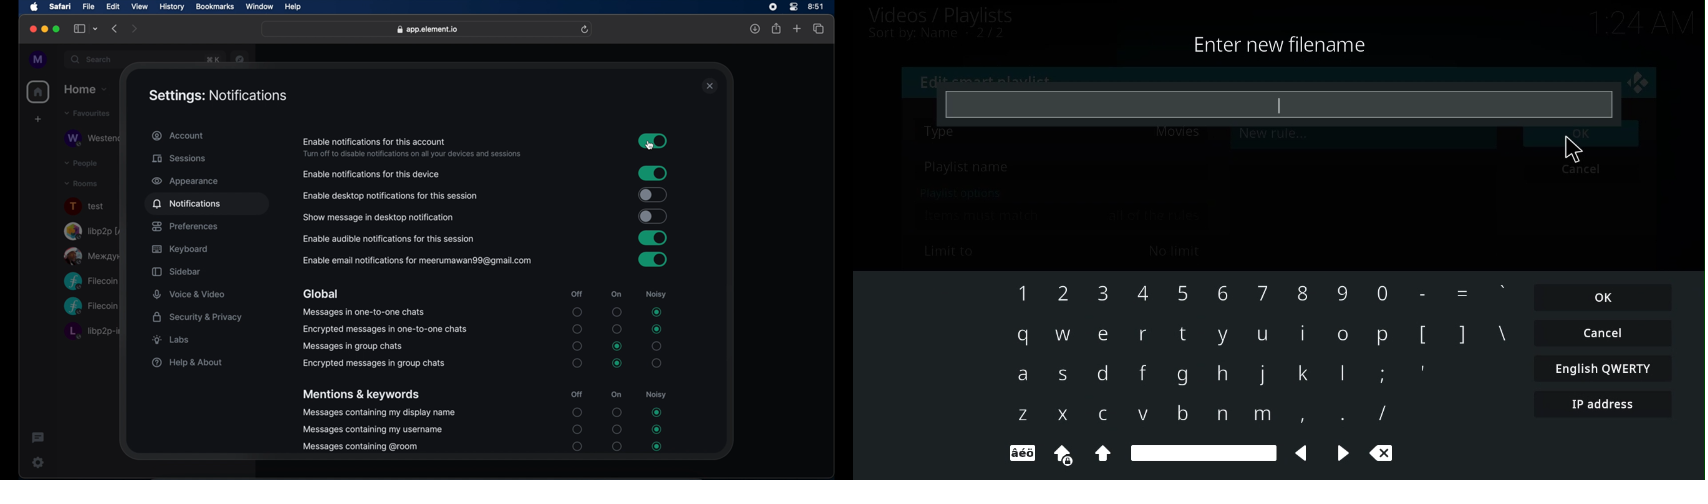  I want to click on 3, so click(1102, 293).